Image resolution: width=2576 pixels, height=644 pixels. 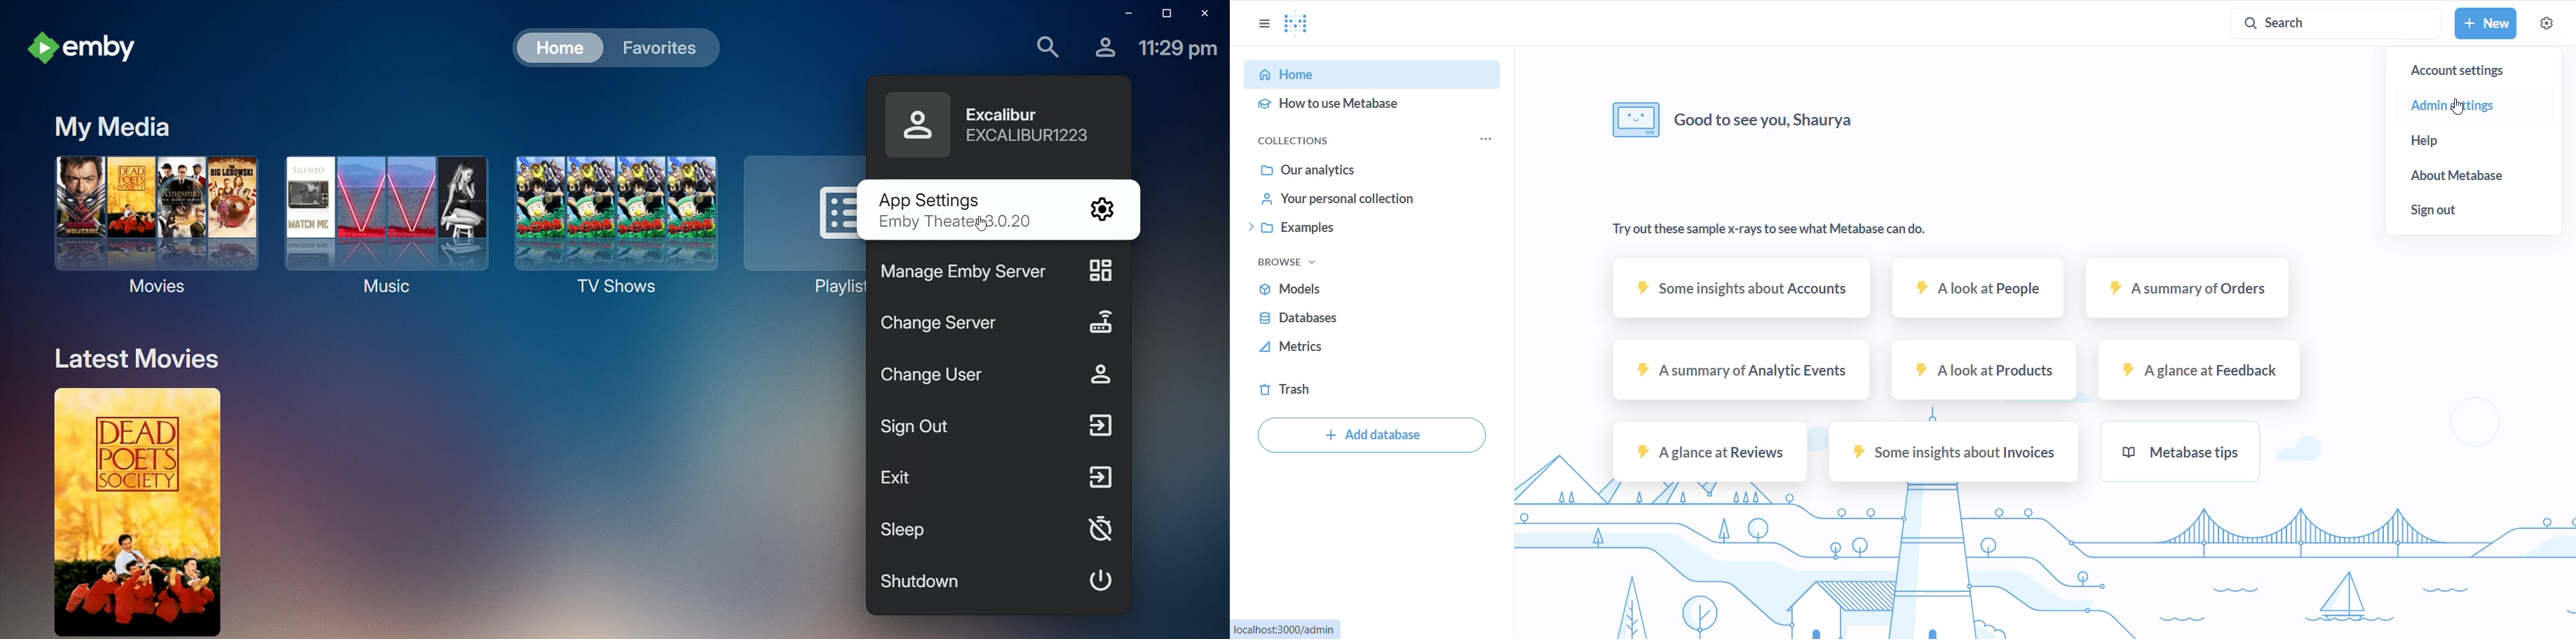 I want to click on search button, so click(x=2333, y=22).